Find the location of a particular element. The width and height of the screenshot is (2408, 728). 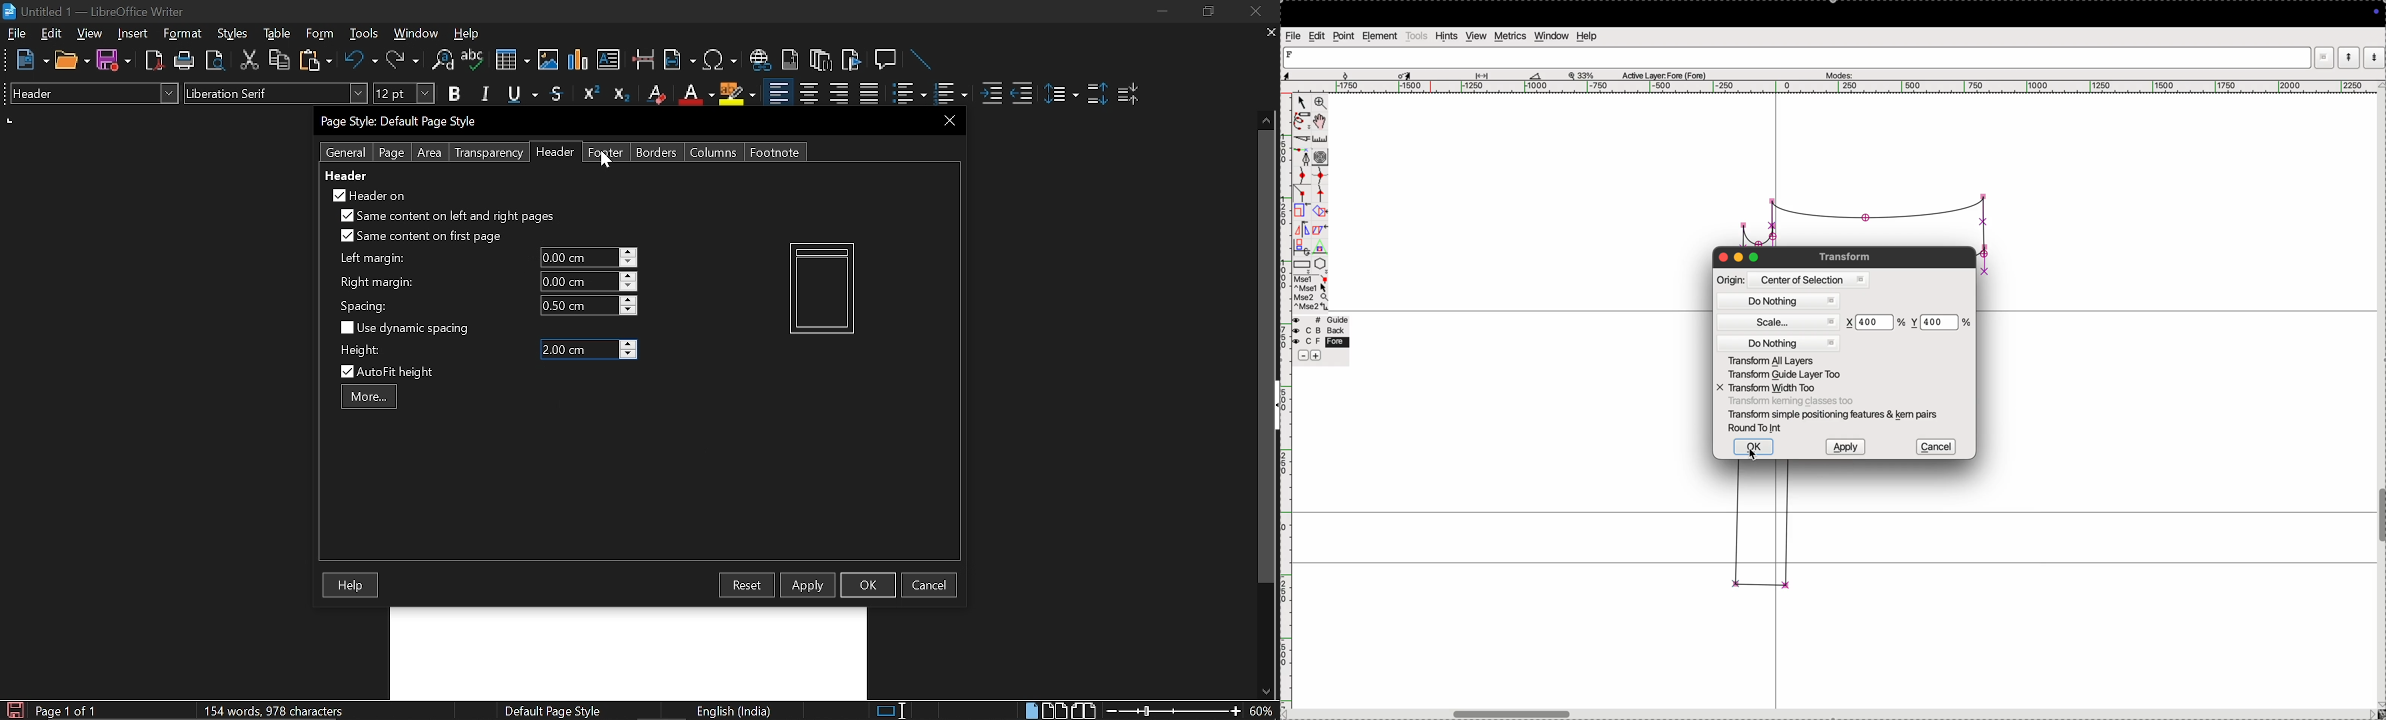

Format is located at coordinates (185, 34).